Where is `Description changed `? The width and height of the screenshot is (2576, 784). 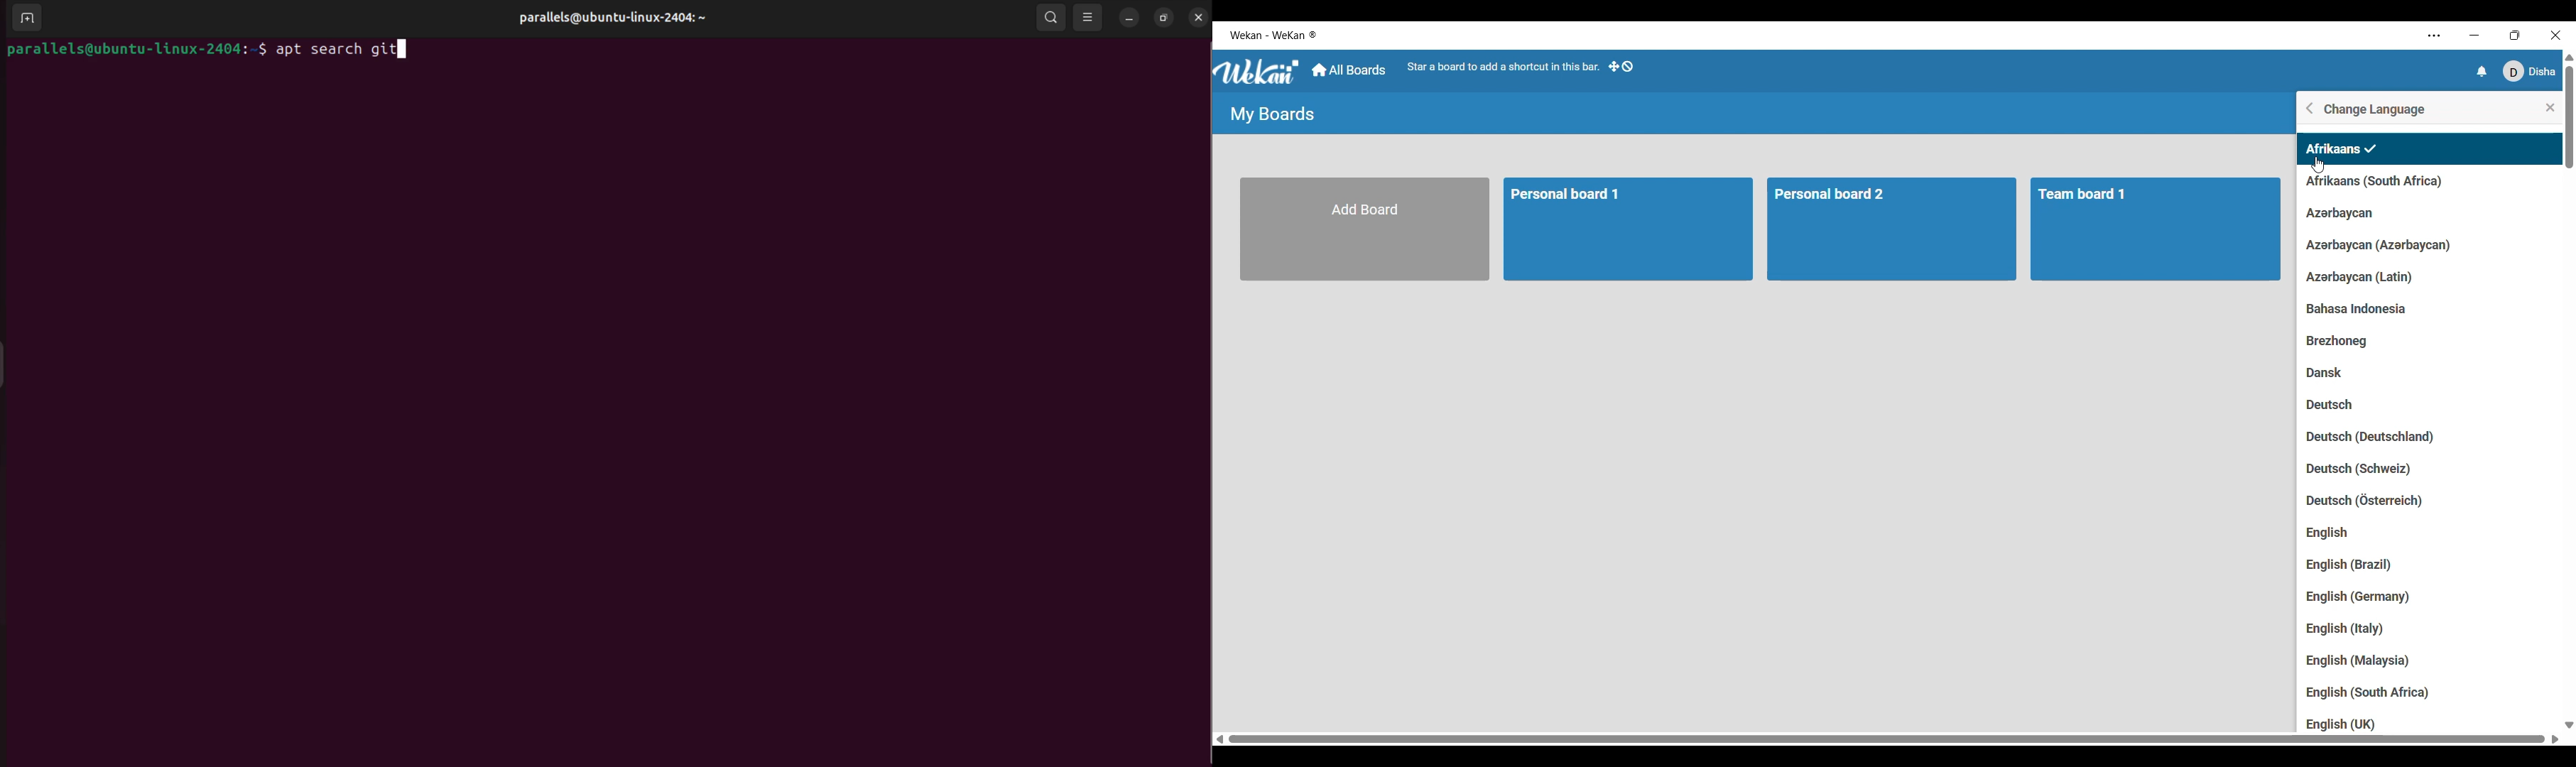
Description changed  is located at coordinates (1504, 67).